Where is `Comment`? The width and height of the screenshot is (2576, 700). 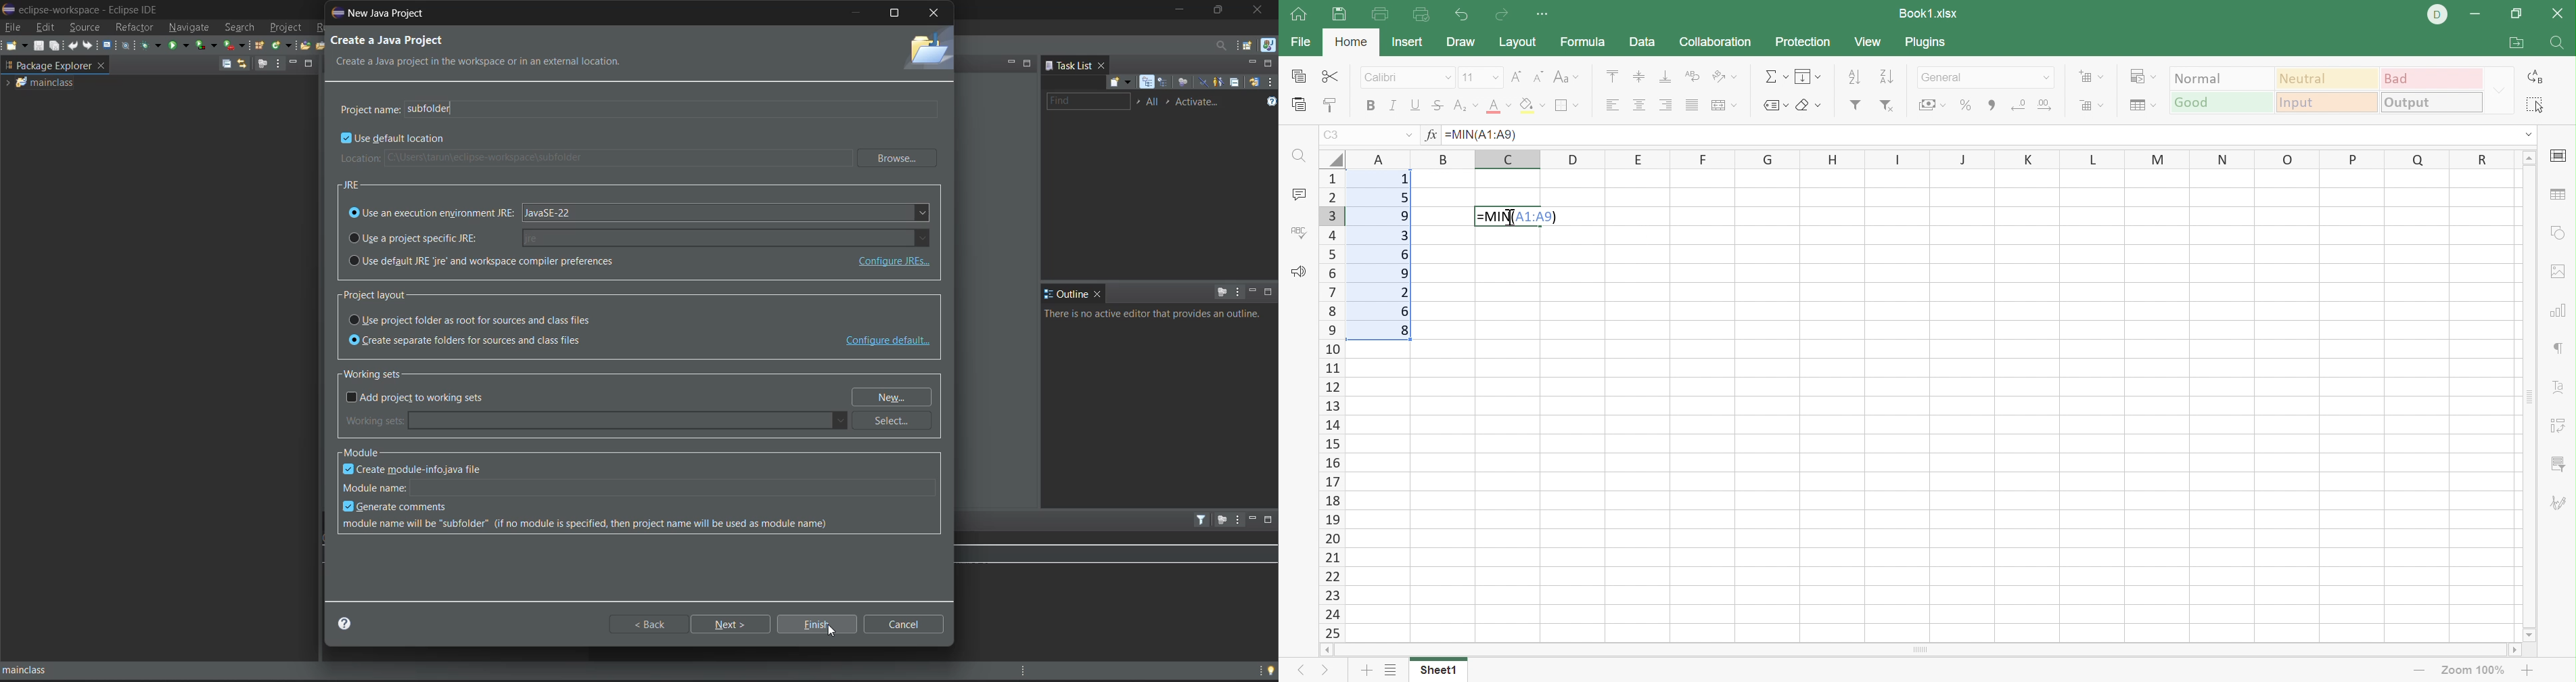
Comment is located at coordinates (1297, 194).